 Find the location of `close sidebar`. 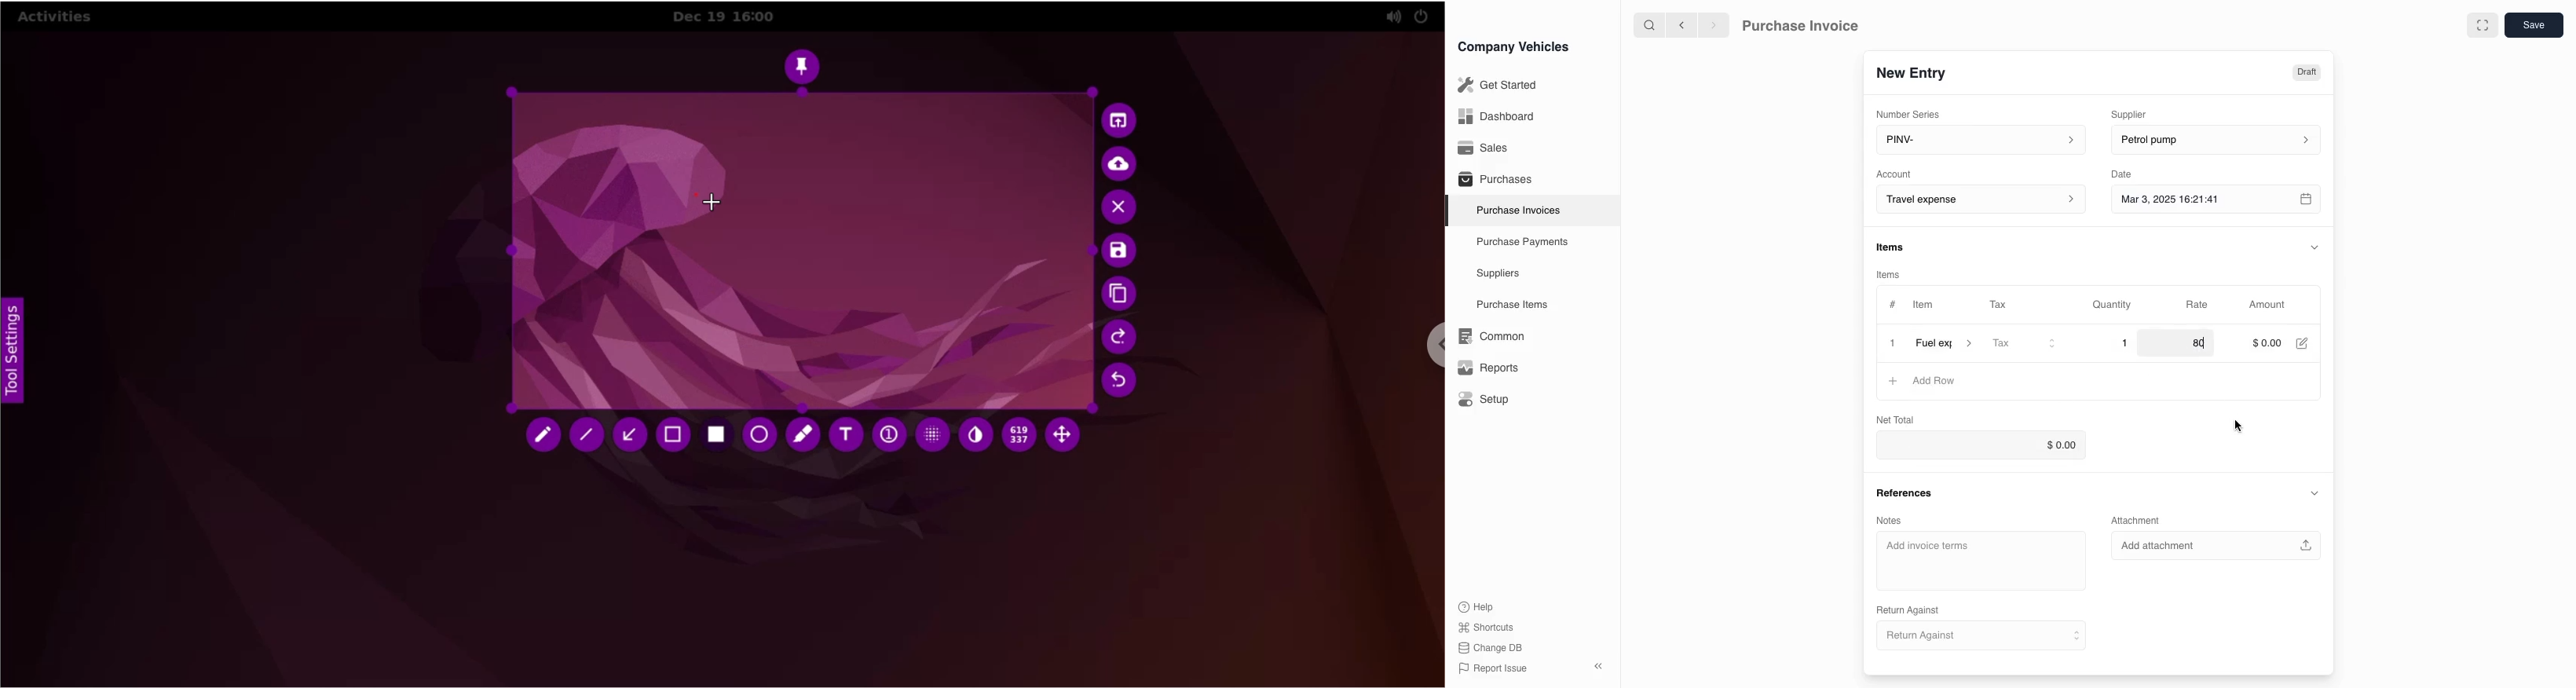

close sidebar is located at coordinates (1600, 664).